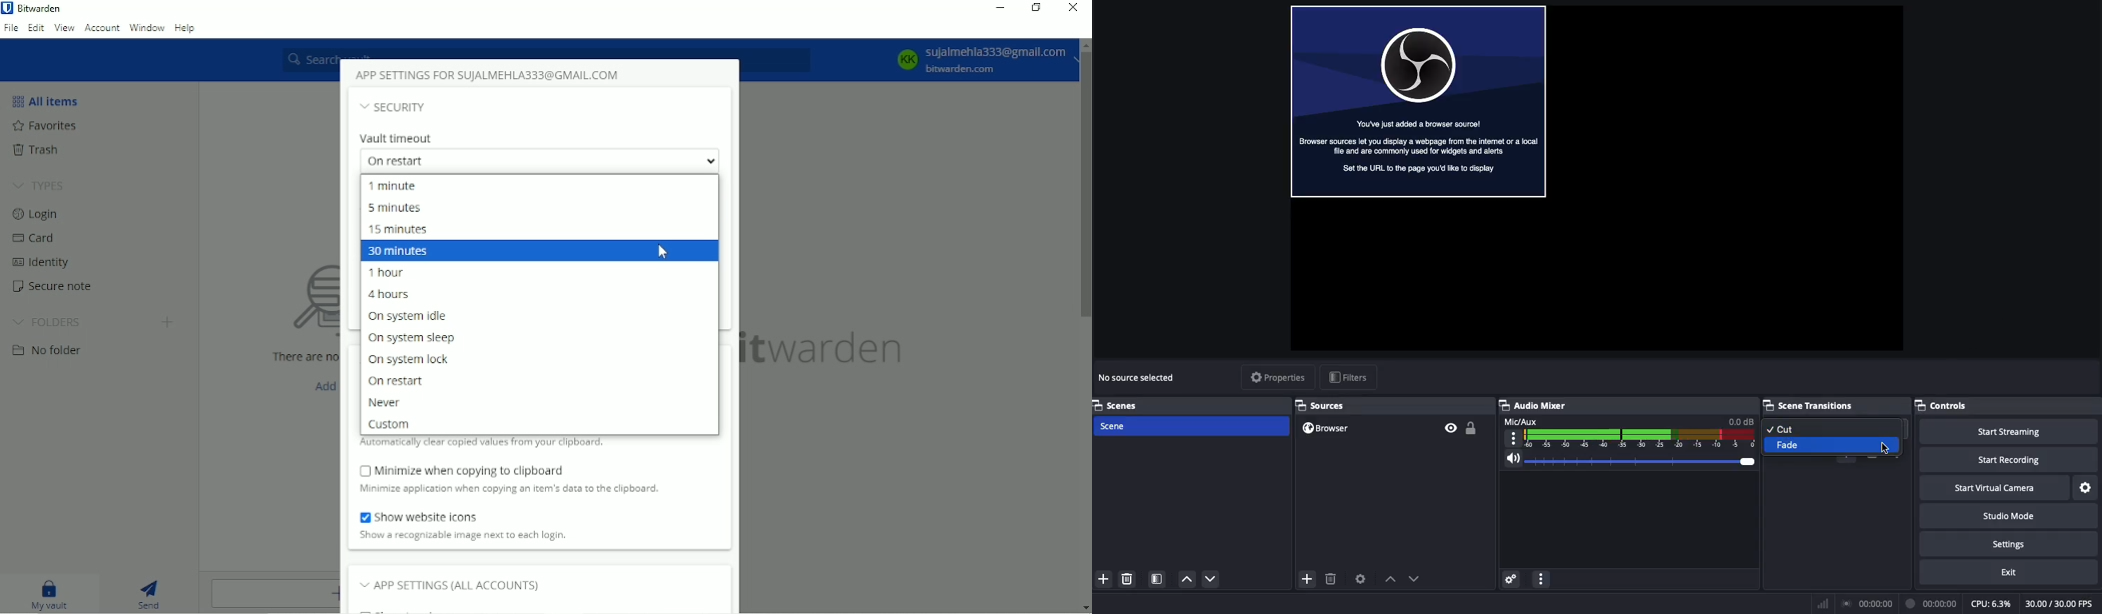 Image resolution: width=2128 pixels, height=616 pixels. I want to click on Favorites, so click(51, 126).